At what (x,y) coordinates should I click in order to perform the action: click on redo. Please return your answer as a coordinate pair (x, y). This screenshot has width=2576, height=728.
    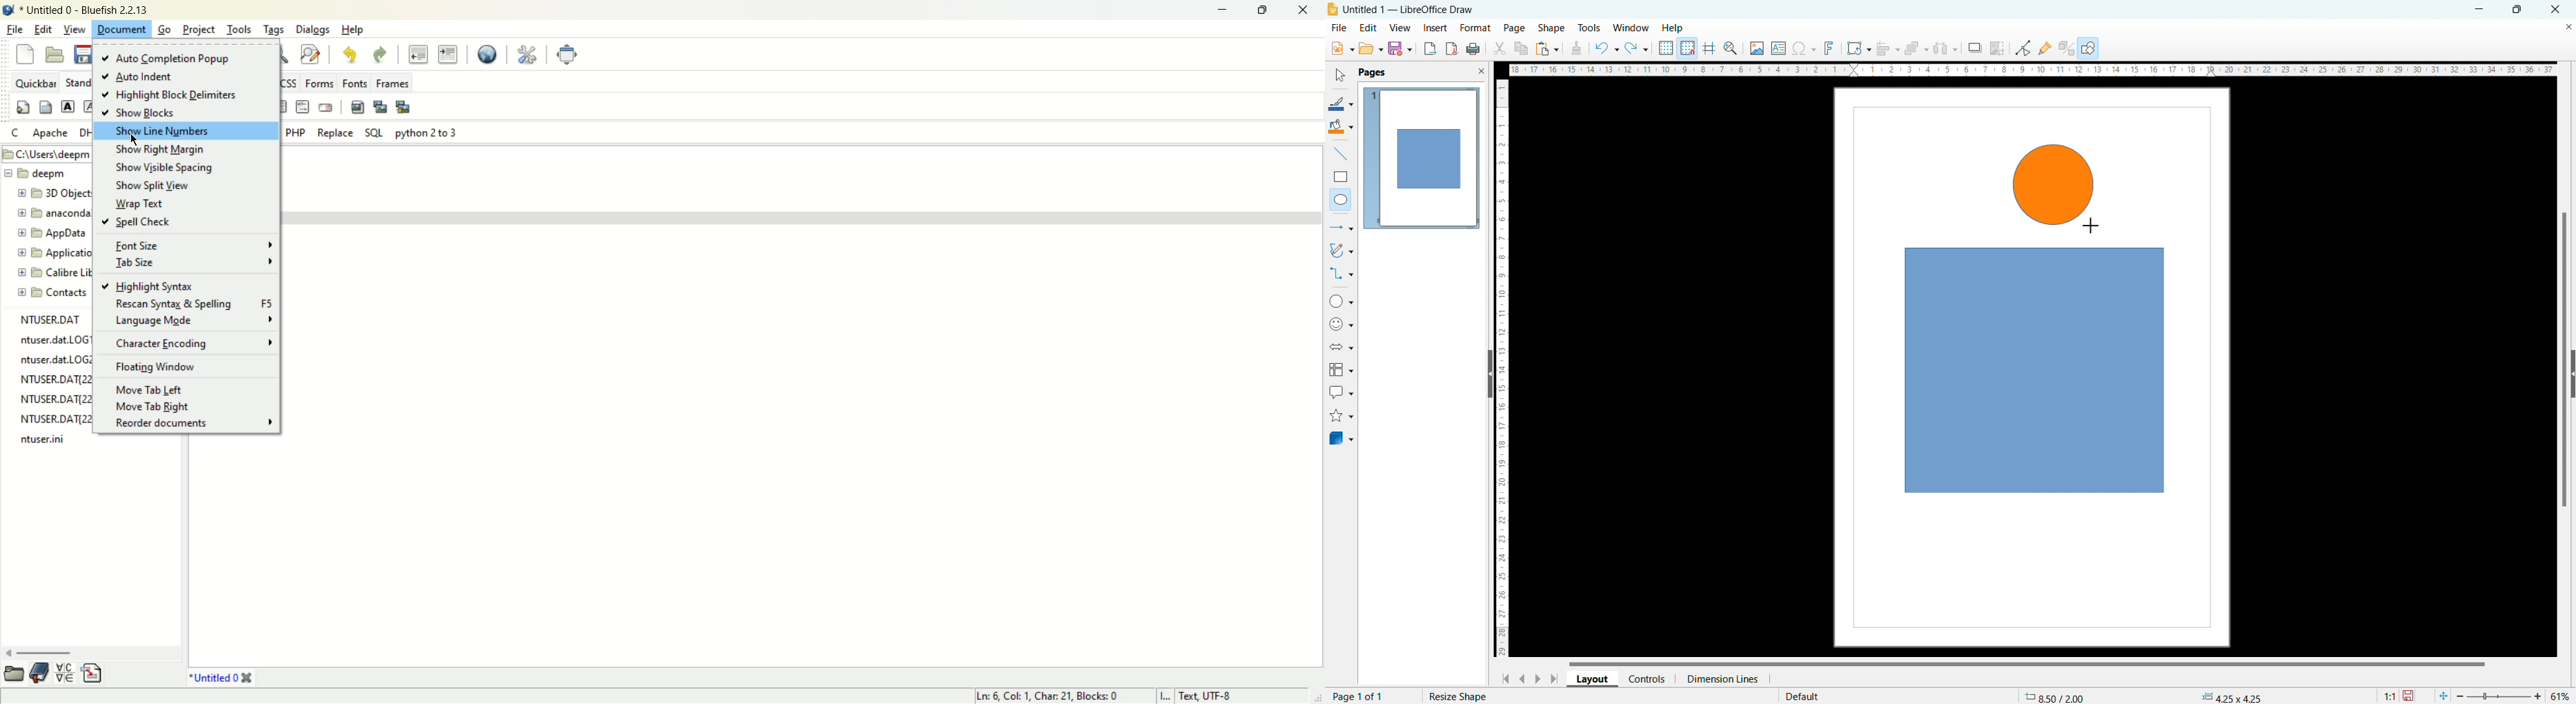
    Looking at the image, I should click on (1636, 49).